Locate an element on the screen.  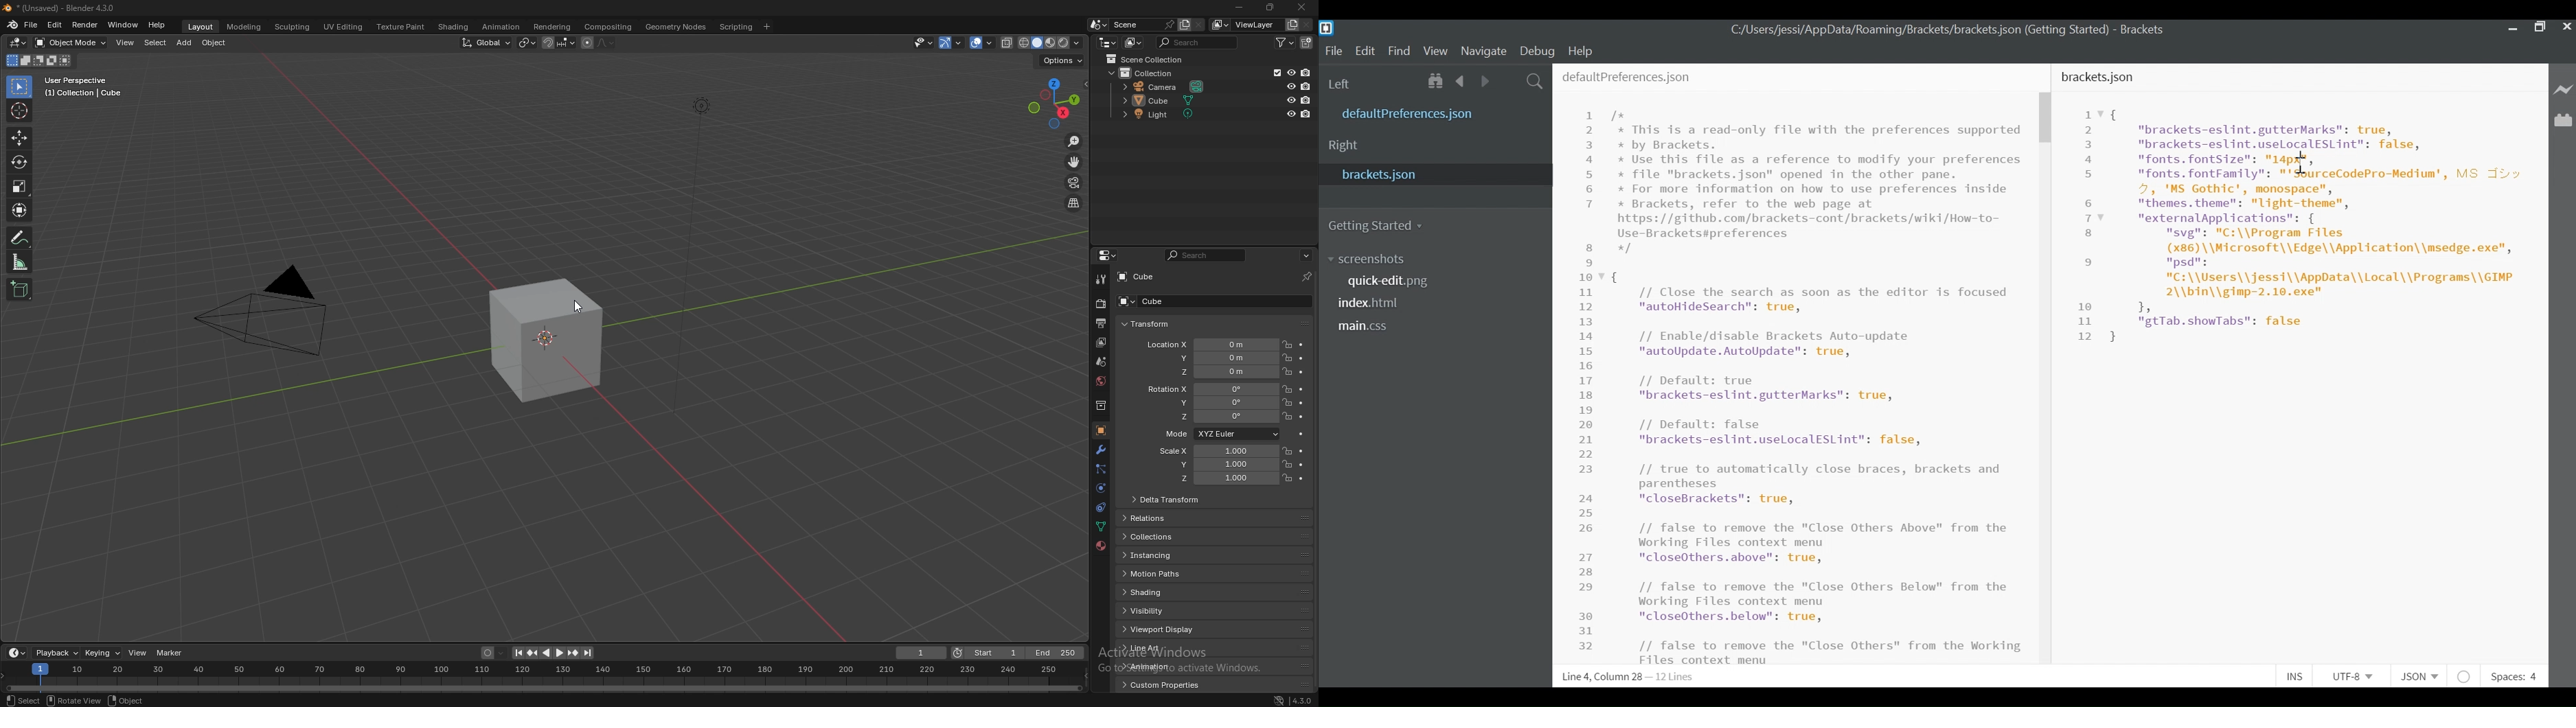
defaultPreferences.json is located at coordinates (1436, 114).